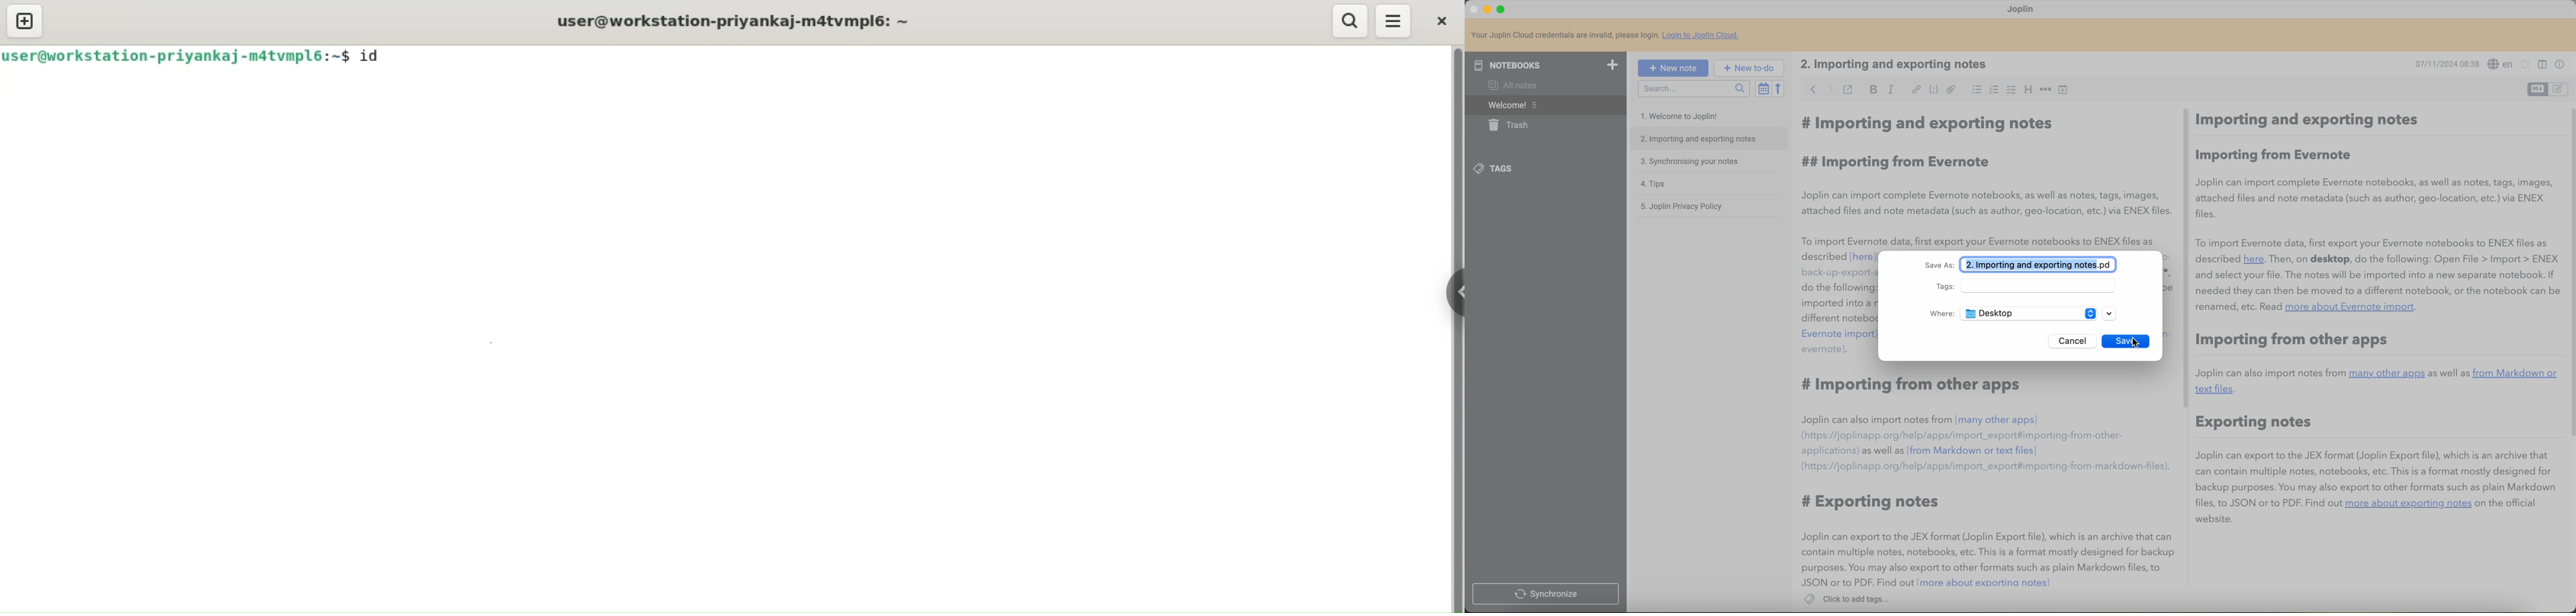 The height and width of the screenshot is (616, 2576). Describe the element at coordinates (1496, 169) in the screenshot. I see `tags` at that location.